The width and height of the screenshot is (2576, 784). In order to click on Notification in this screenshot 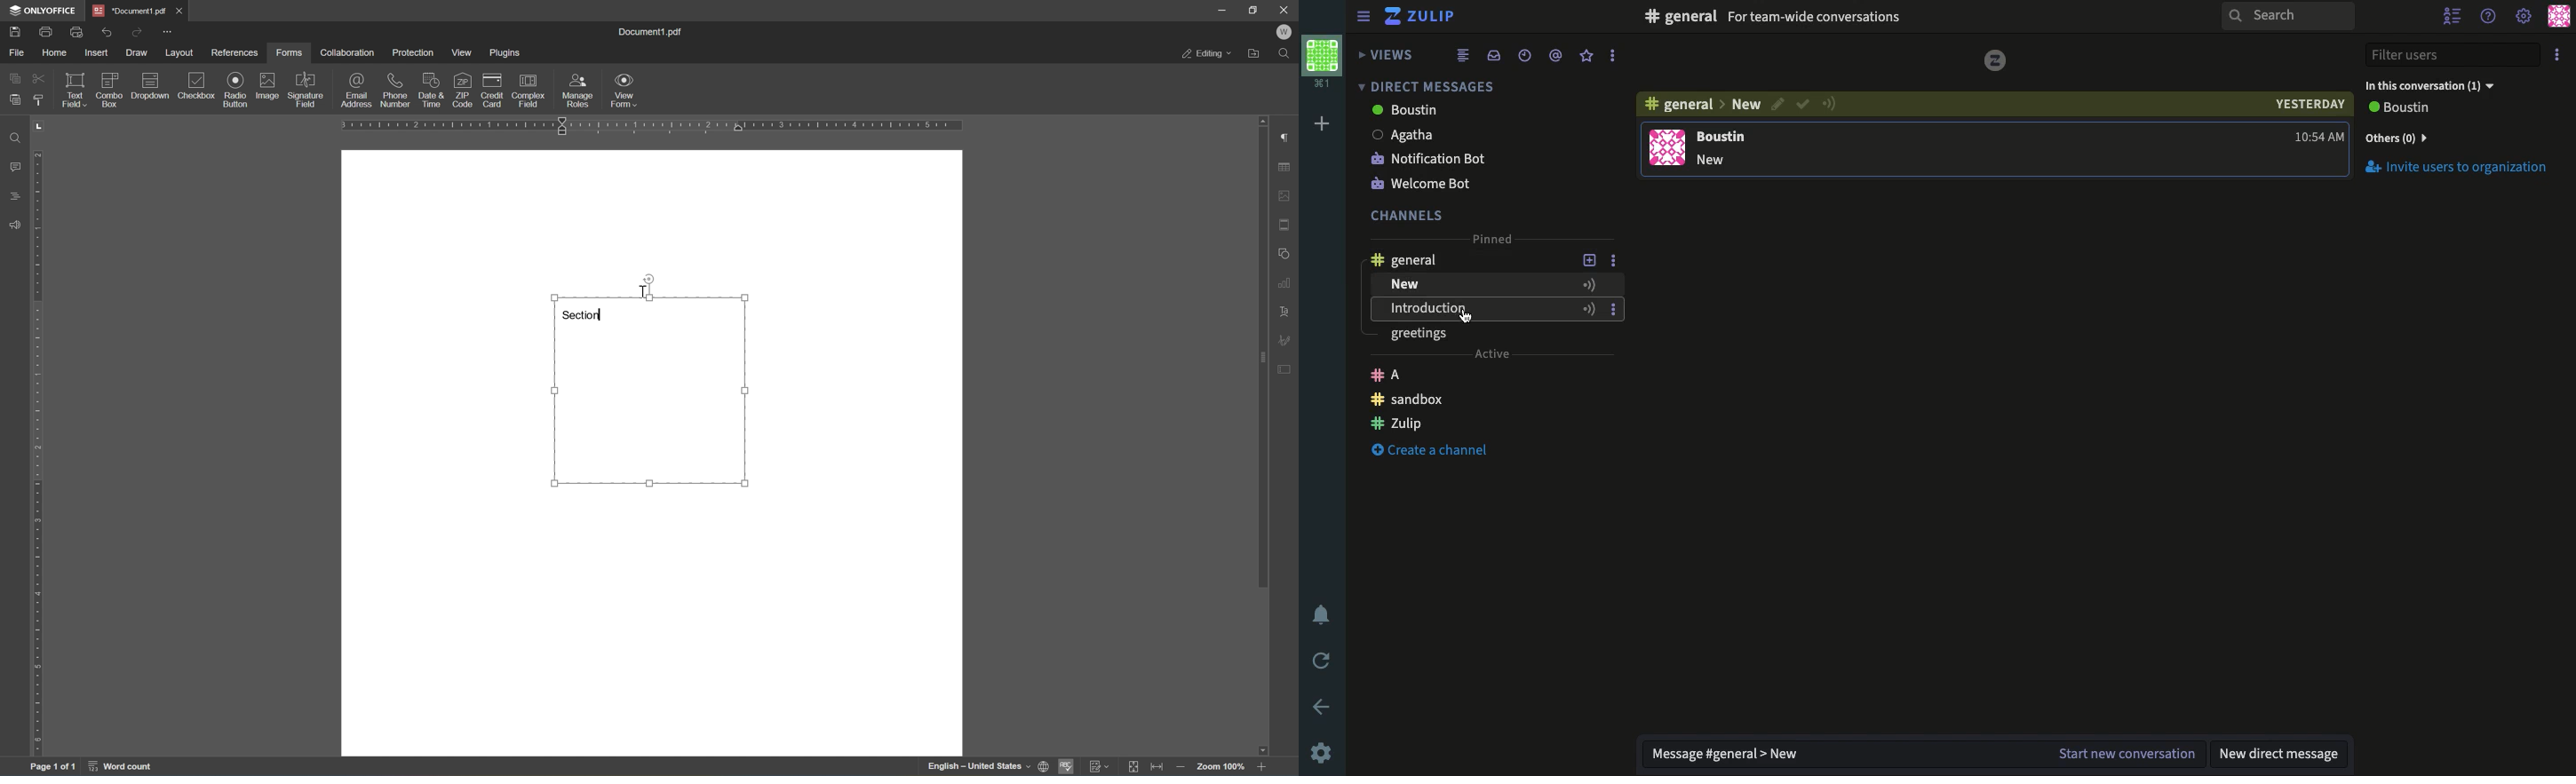, I will do `click(1324, 617)`.